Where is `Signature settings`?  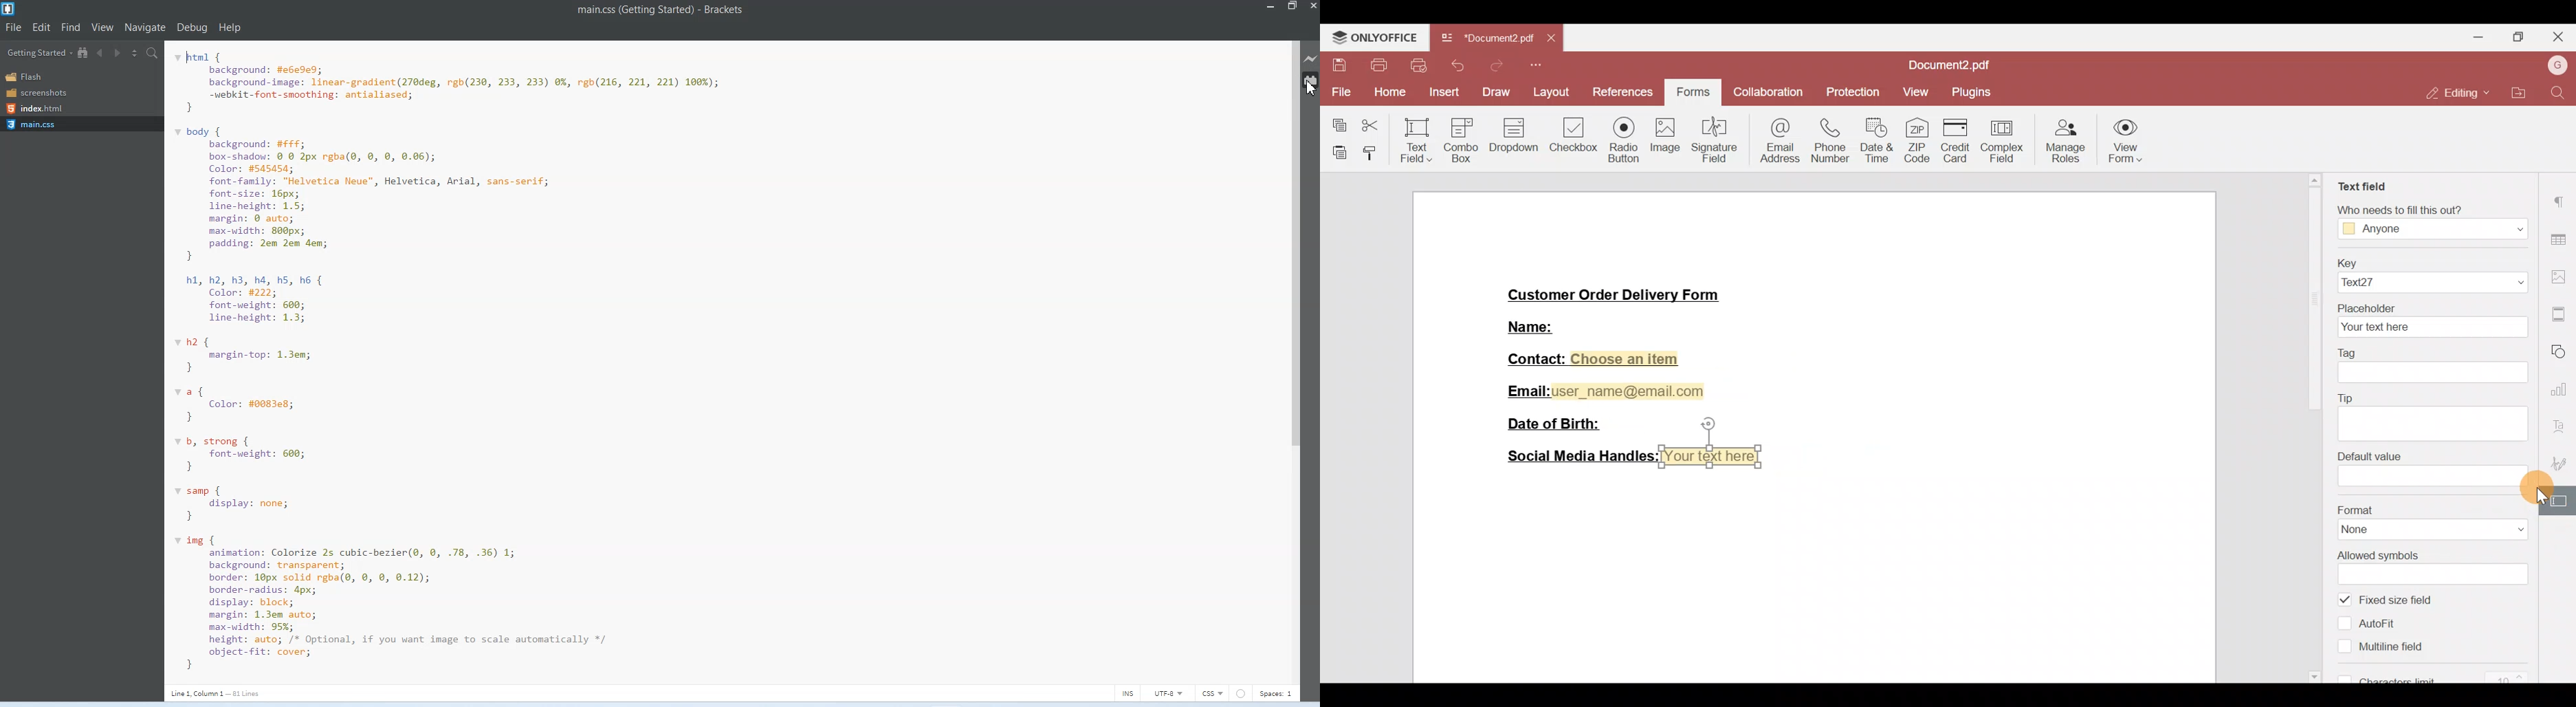 Signature settings is located at coordinates (2563, 463).